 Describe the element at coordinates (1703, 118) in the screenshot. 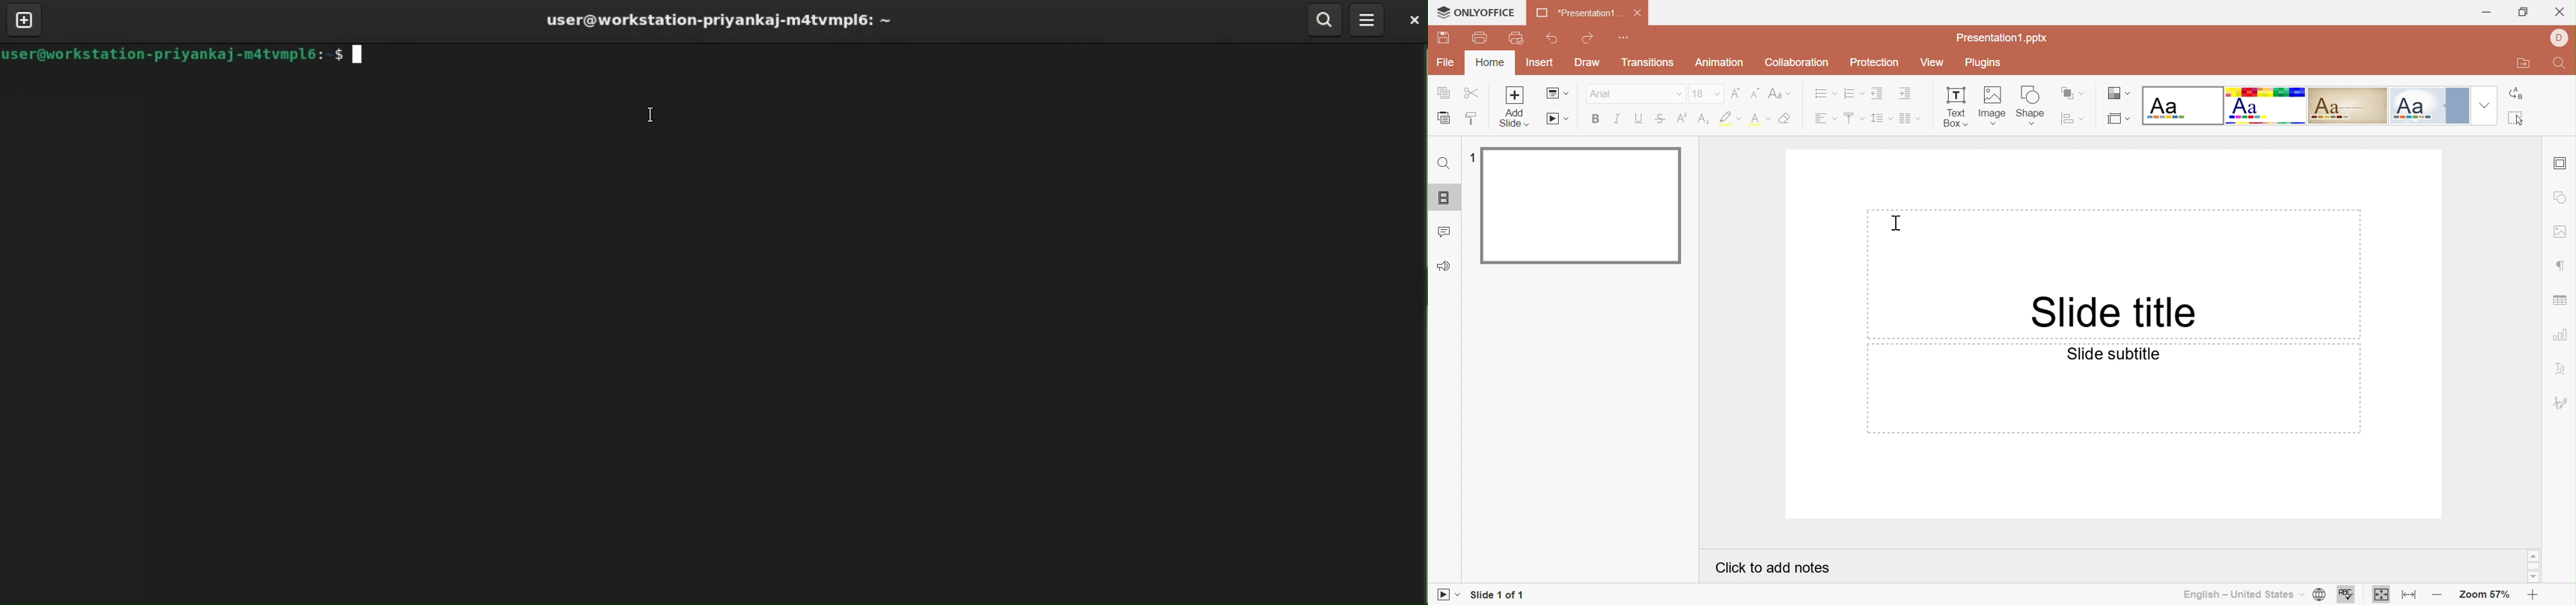

I see `Subscript` at that location.